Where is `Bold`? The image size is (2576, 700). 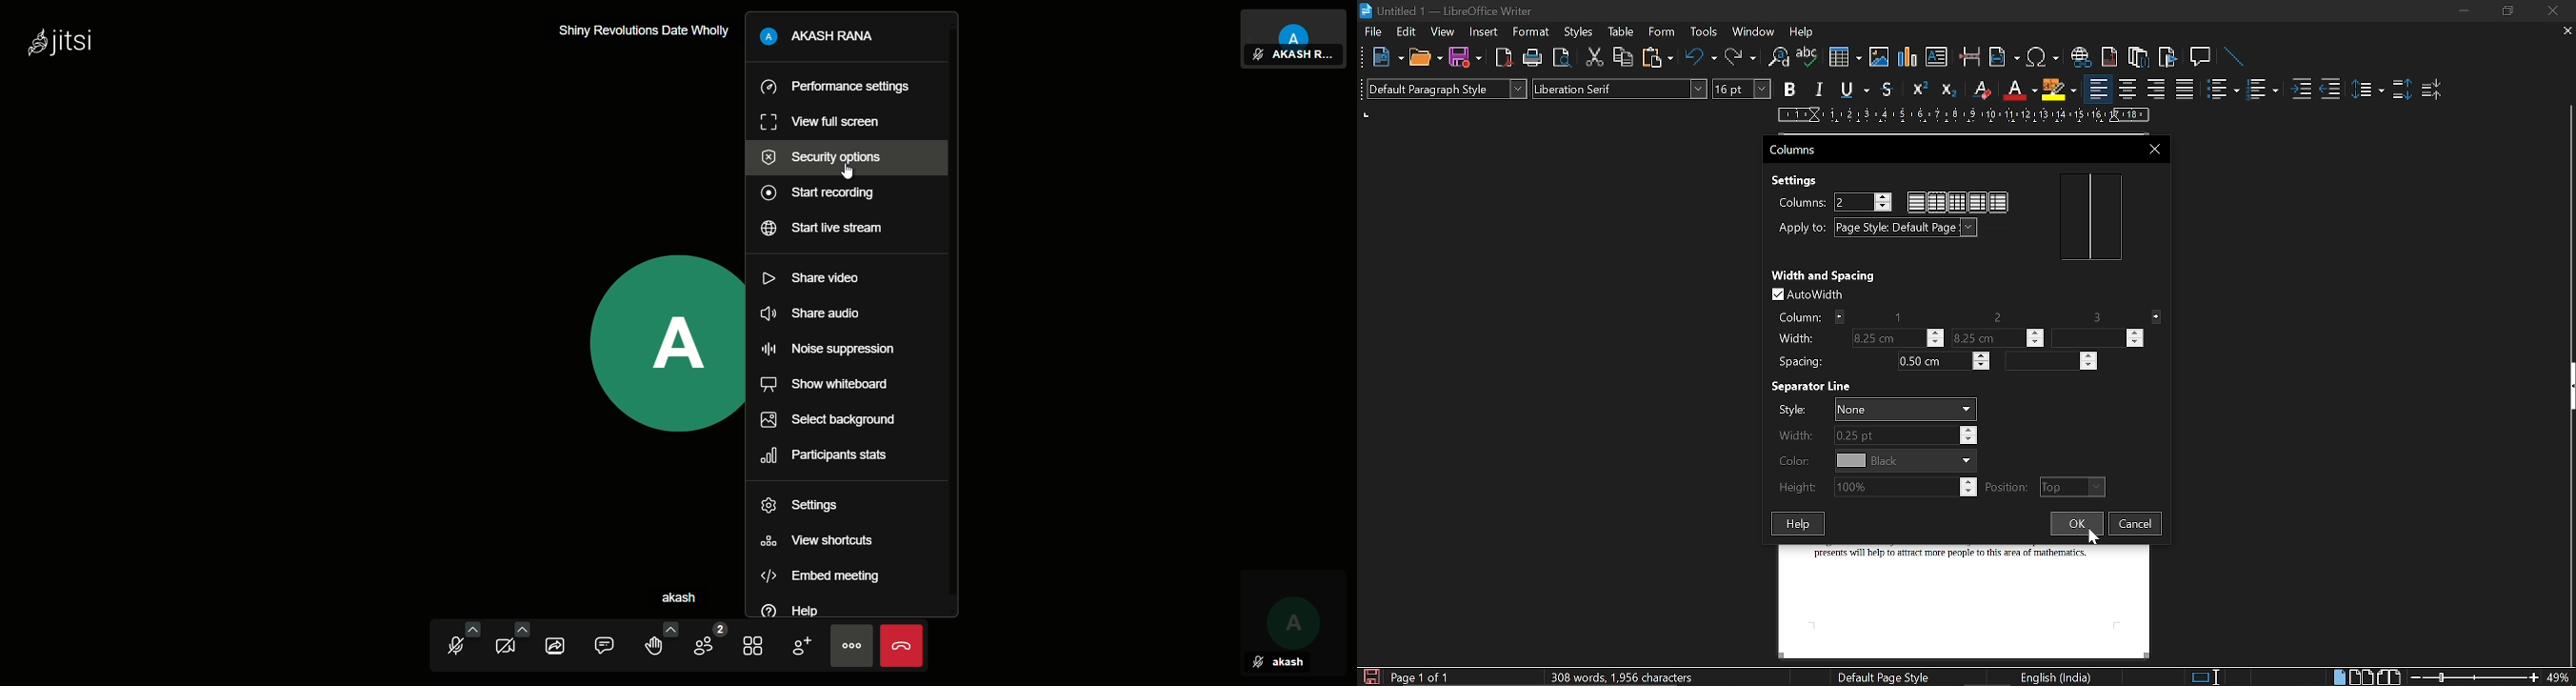 Bold is located at coordinates (1791, 89).